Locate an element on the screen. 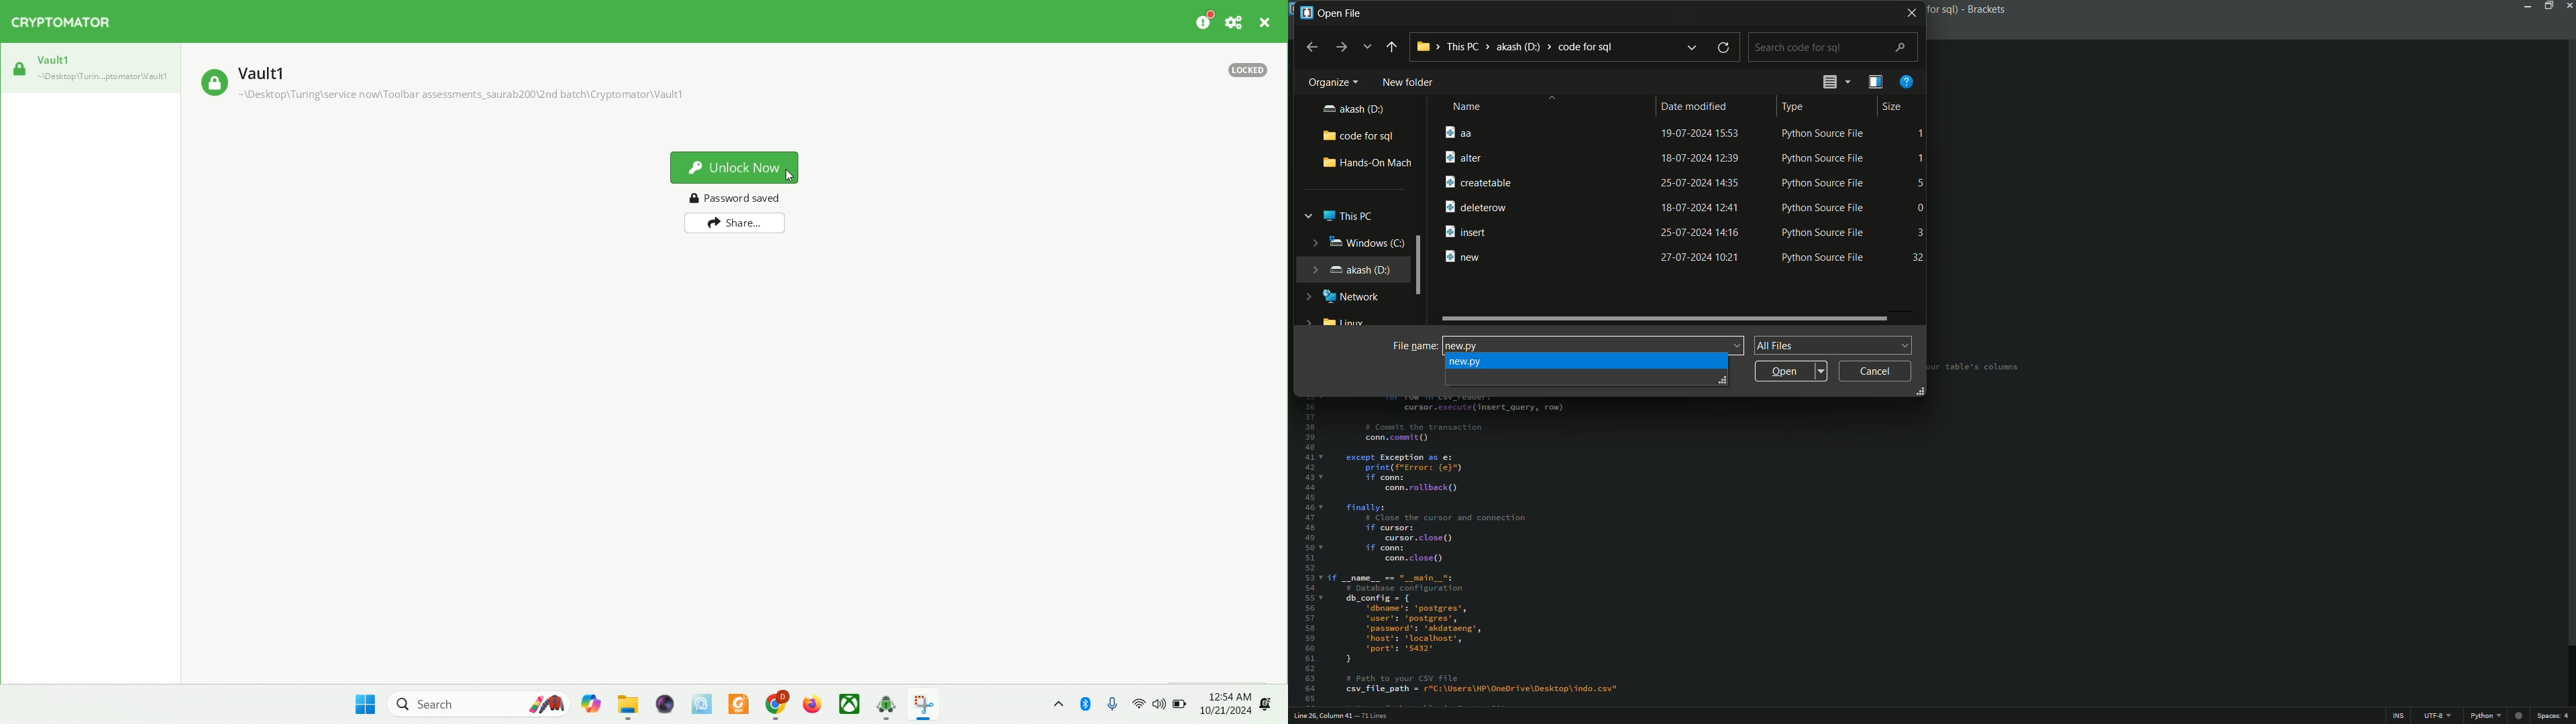  open file window is located at coordinates (1340, 13).